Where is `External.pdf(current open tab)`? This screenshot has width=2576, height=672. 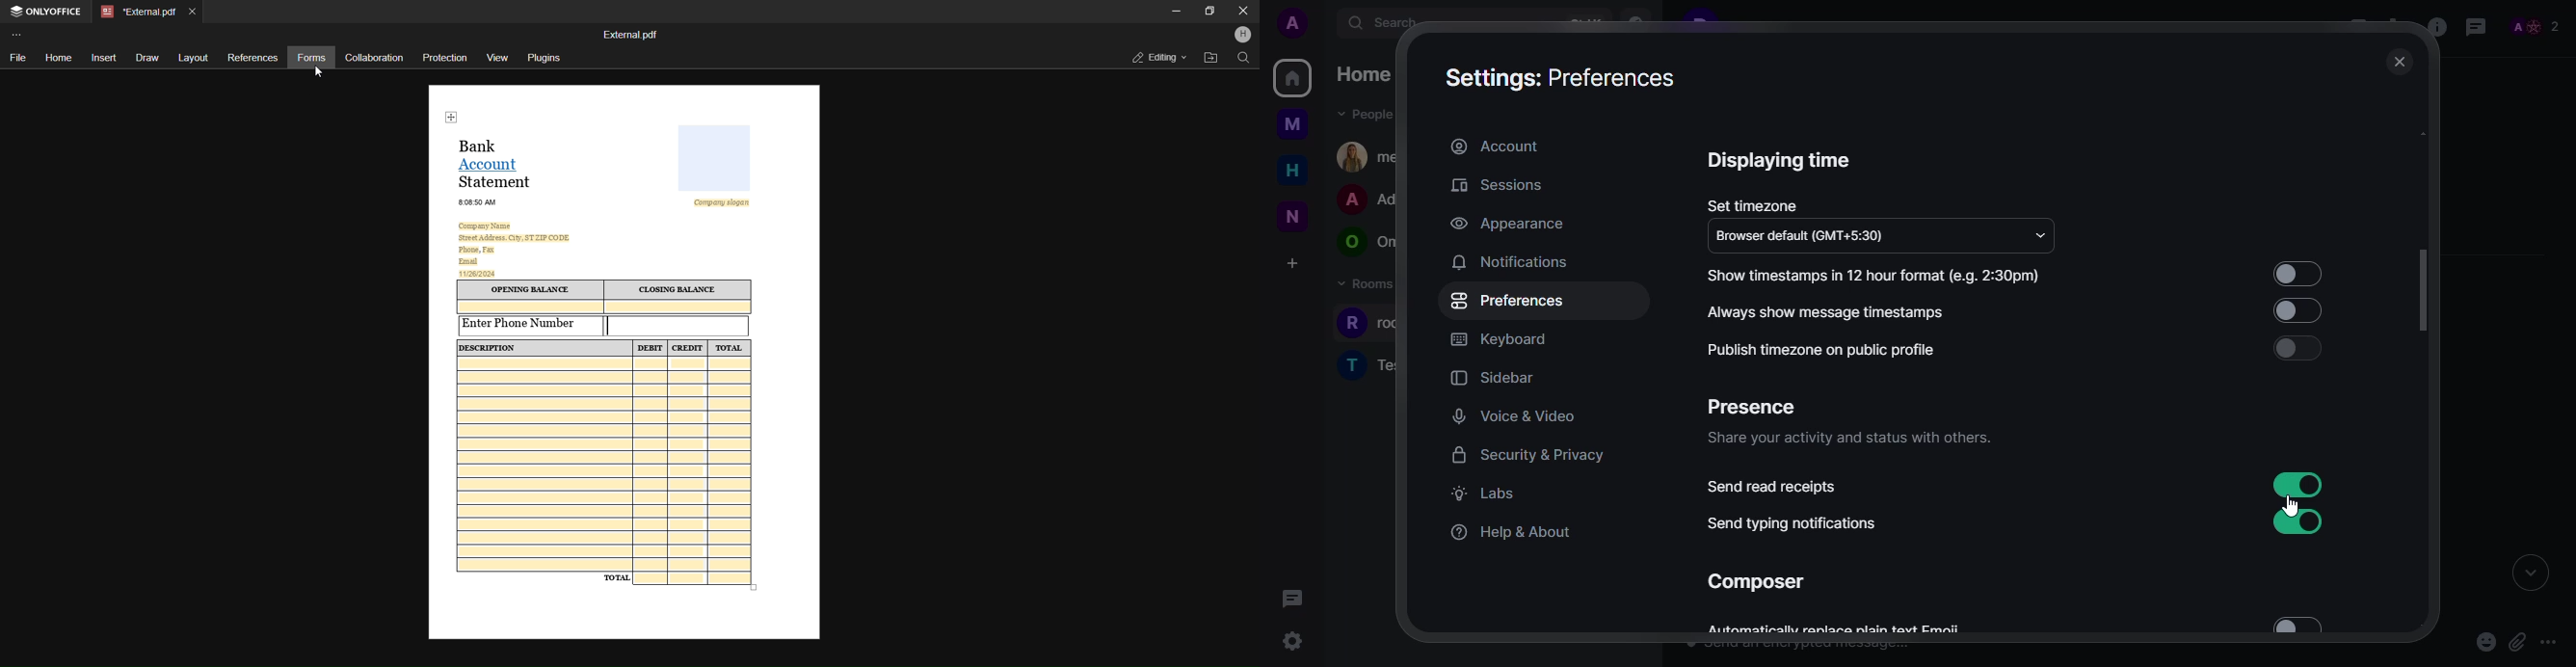 External.pdf(current open tab) is located at coordinates (137, 12).